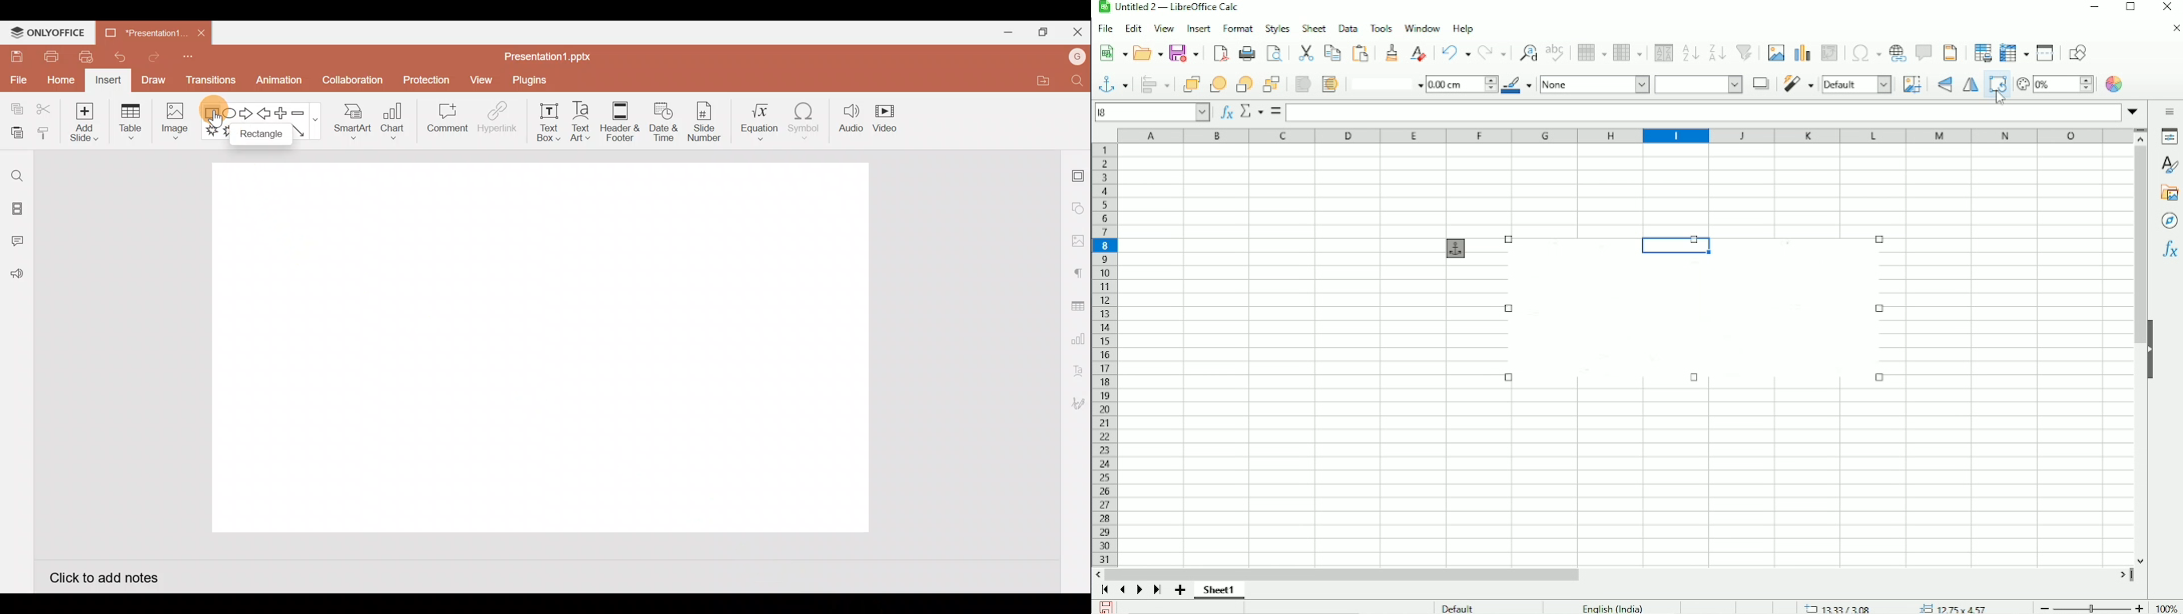  Describe the element at coordinates (48, 32) in the screenshot. I see `ONLYOFFICE` at that location.